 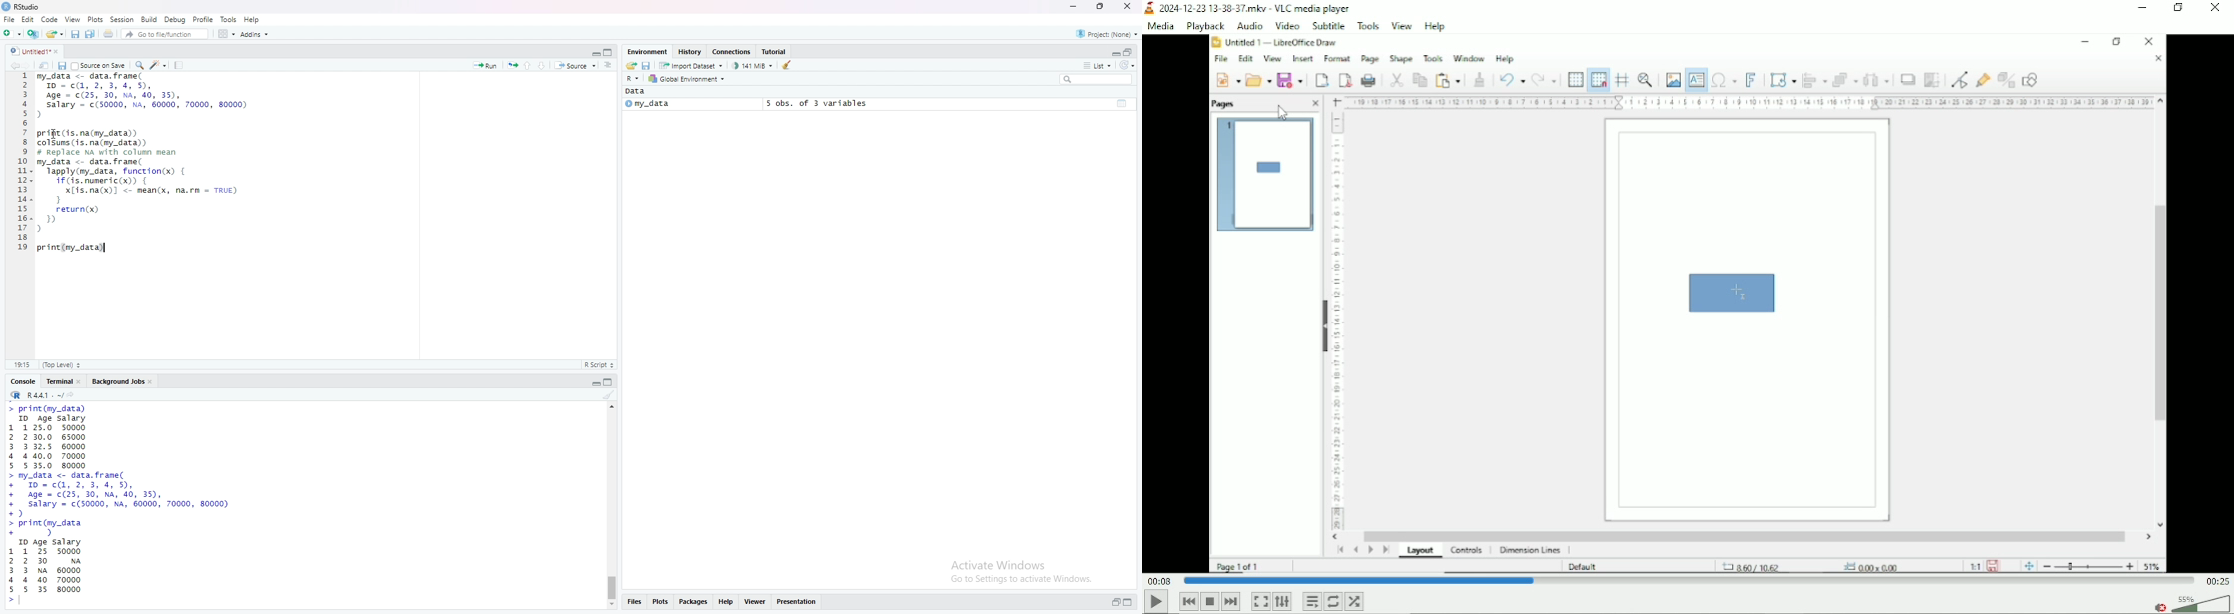 I want to click on save all open documents, so click(x=90, y=34).